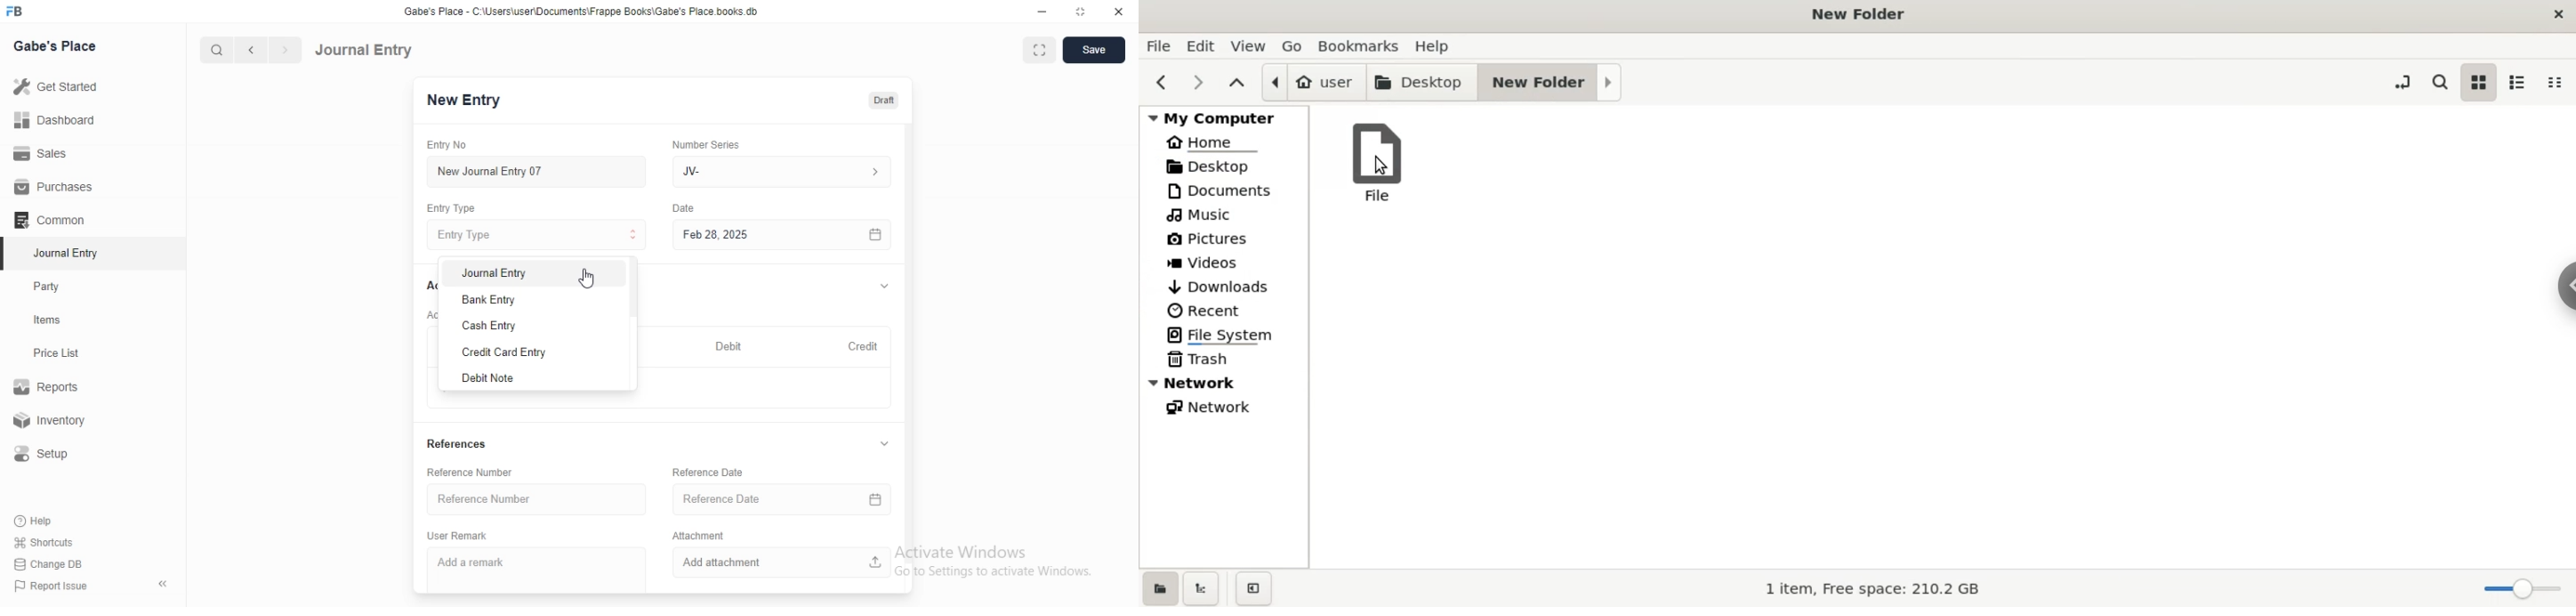  Describe the element at coordinates (1225, 408) in the screenshot. I see `network` at that location.